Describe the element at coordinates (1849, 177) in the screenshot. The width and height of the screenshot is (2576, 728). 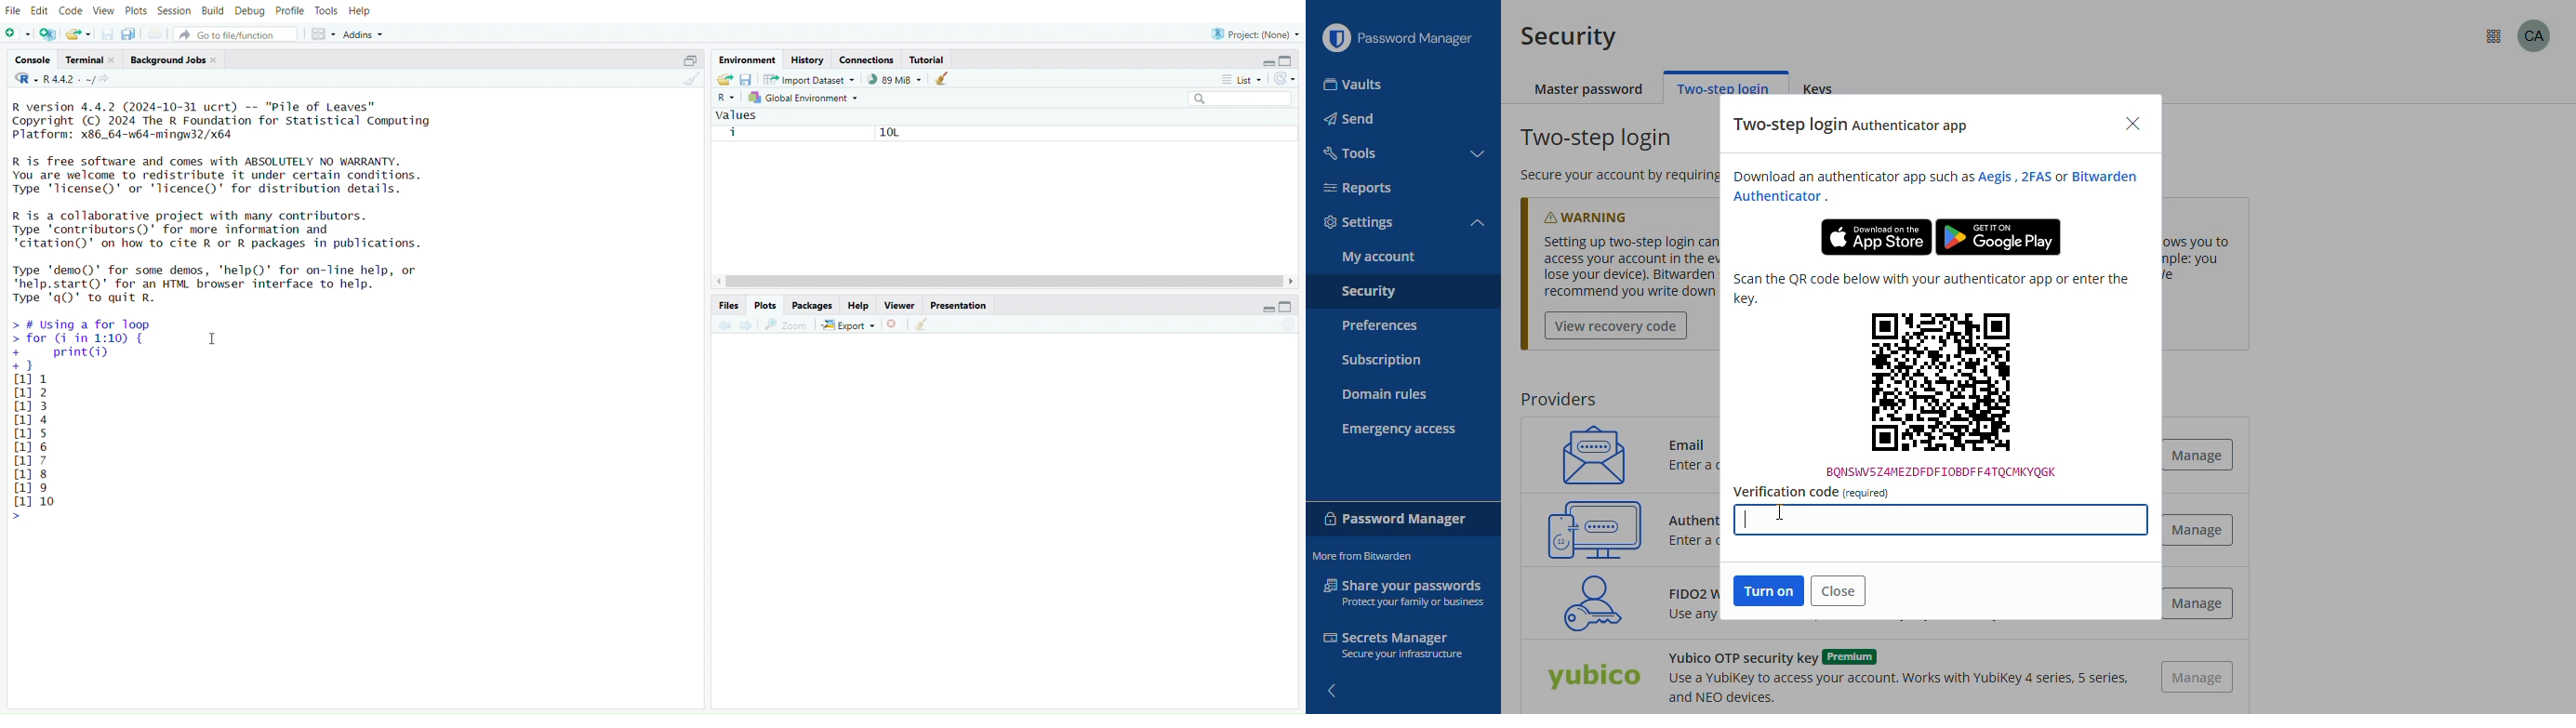
I see `download an authenticator app such as` at that location.